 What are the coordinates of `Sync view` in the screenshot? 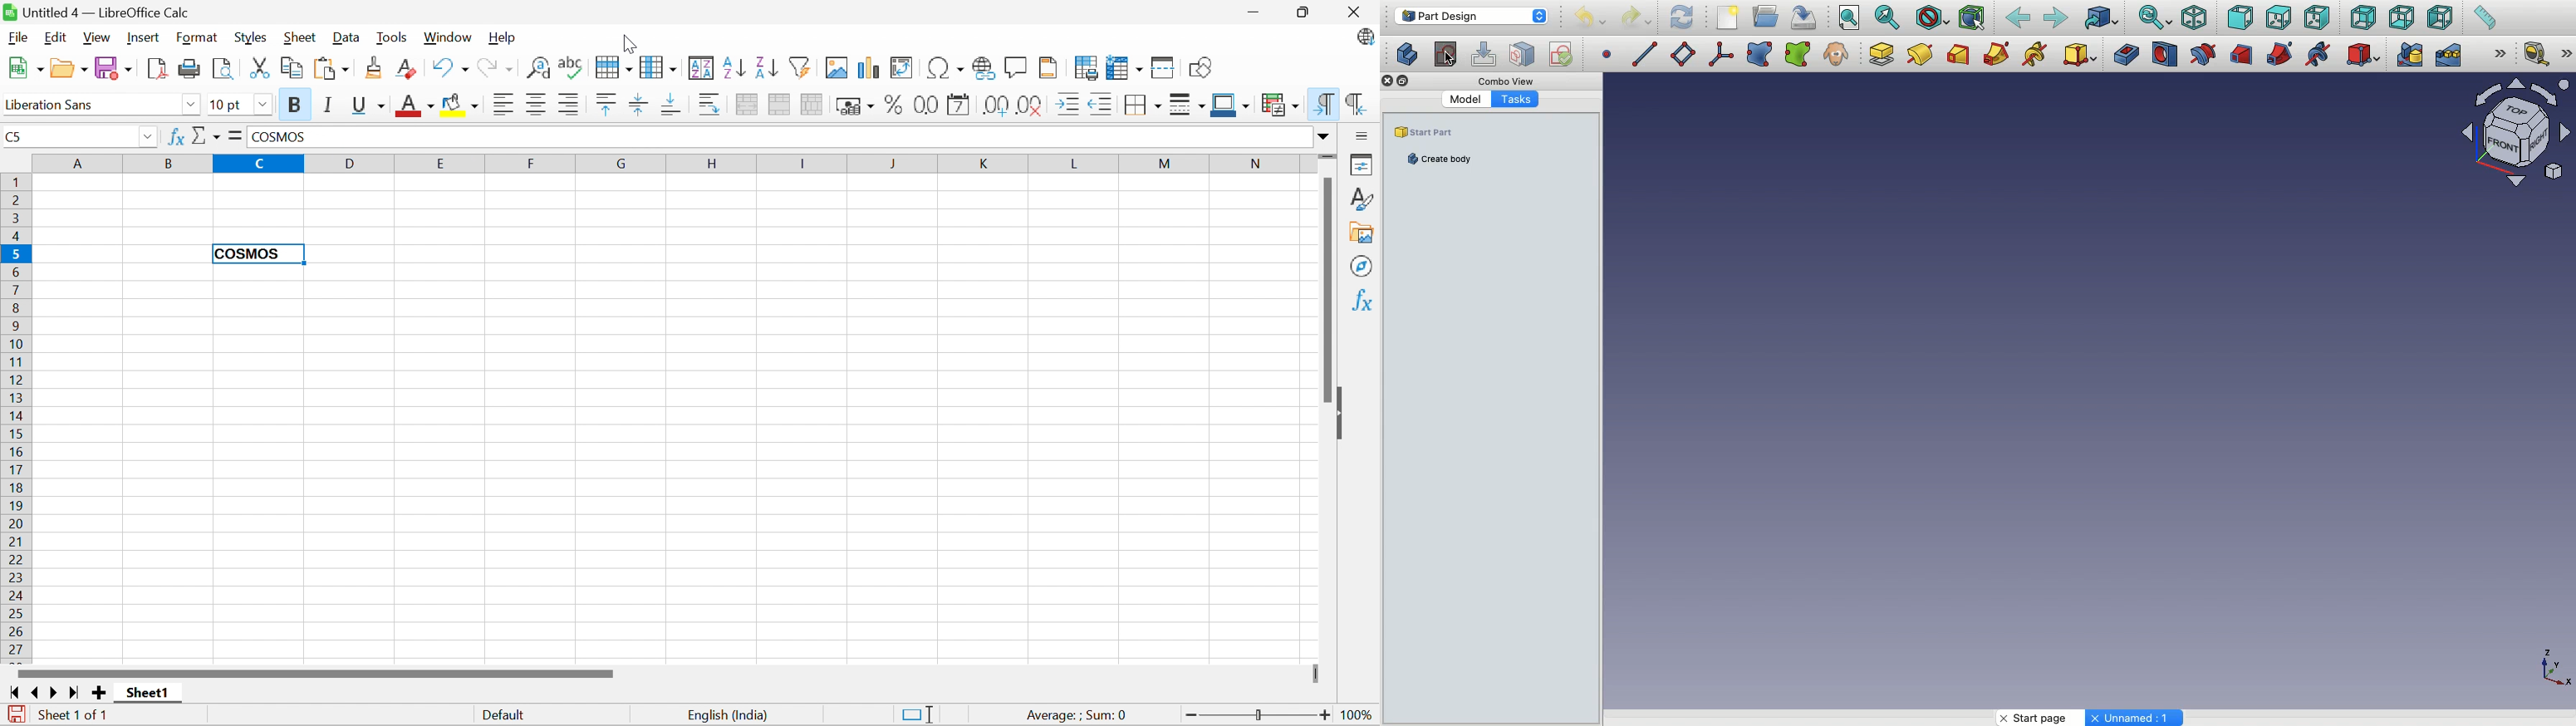 It's located at (2154, 18).